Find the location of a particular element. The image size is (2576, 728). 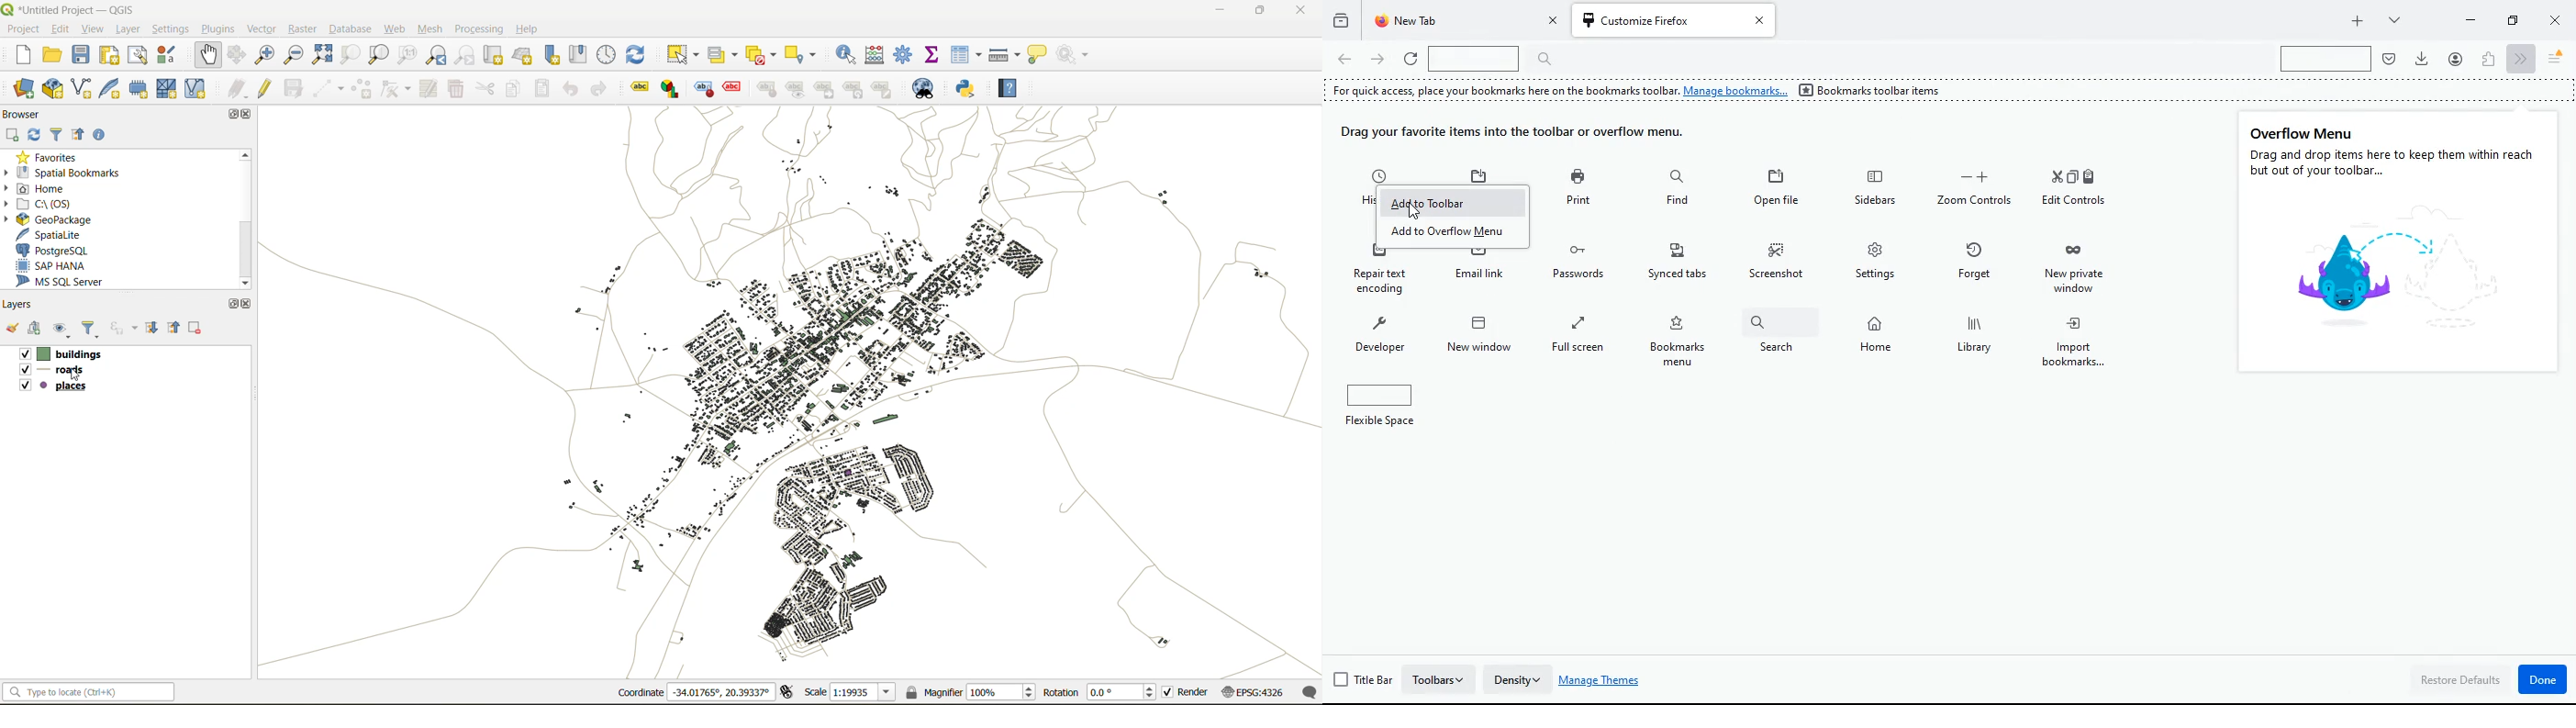

undo is located at coordinates (573, 89).